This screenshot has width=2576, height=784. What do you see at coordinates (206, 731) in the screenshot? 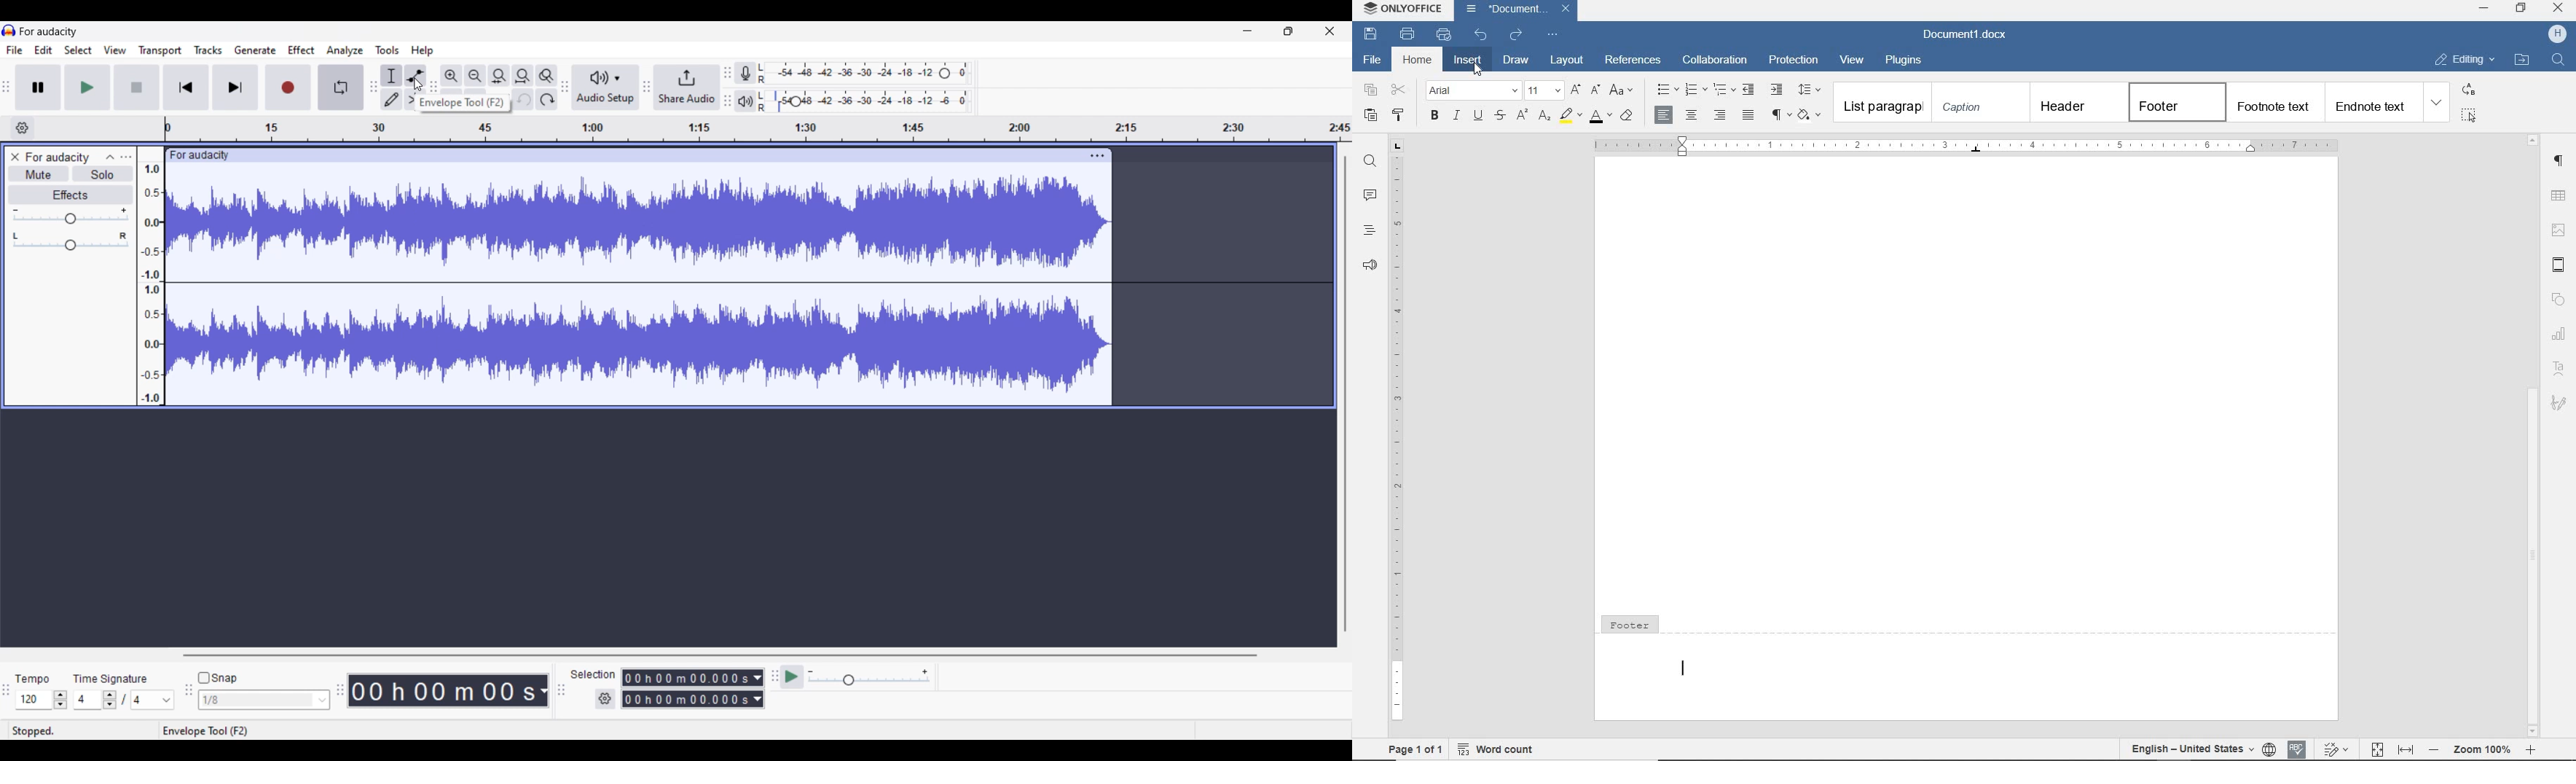
I see `enveloop tool (F2)` at bounding box center [206, 731].